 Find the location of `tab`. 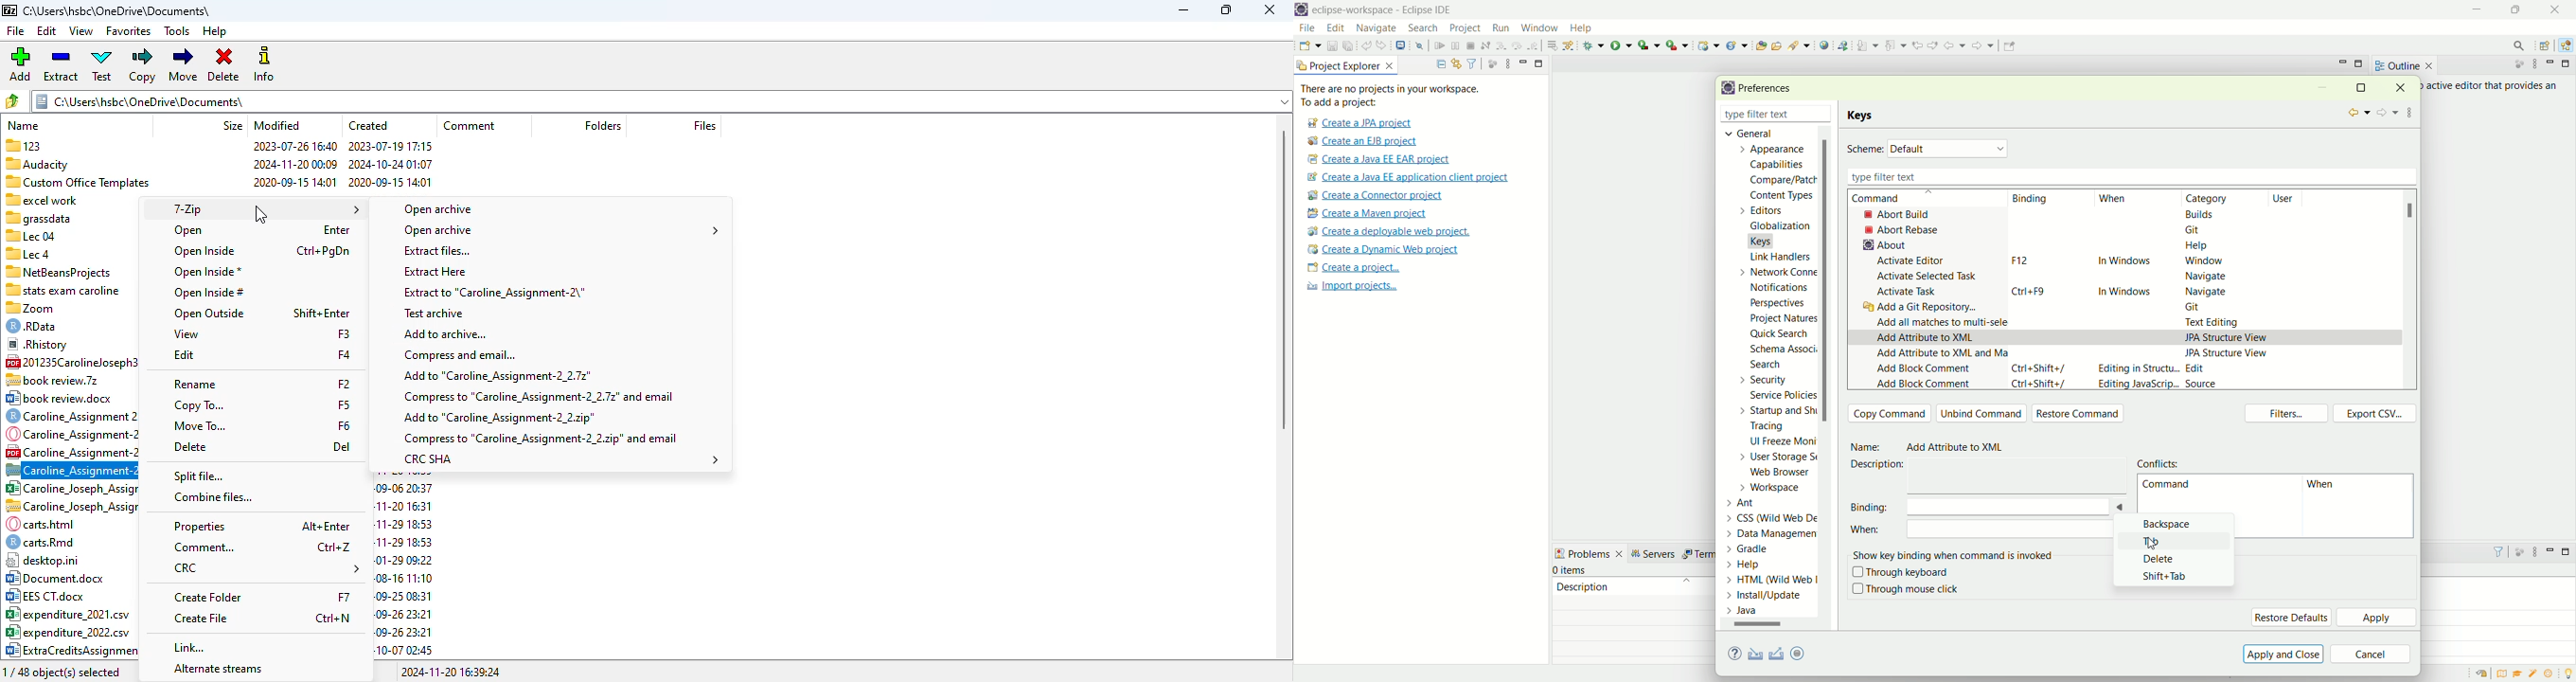

tab is located at coordinates (2157, 542).